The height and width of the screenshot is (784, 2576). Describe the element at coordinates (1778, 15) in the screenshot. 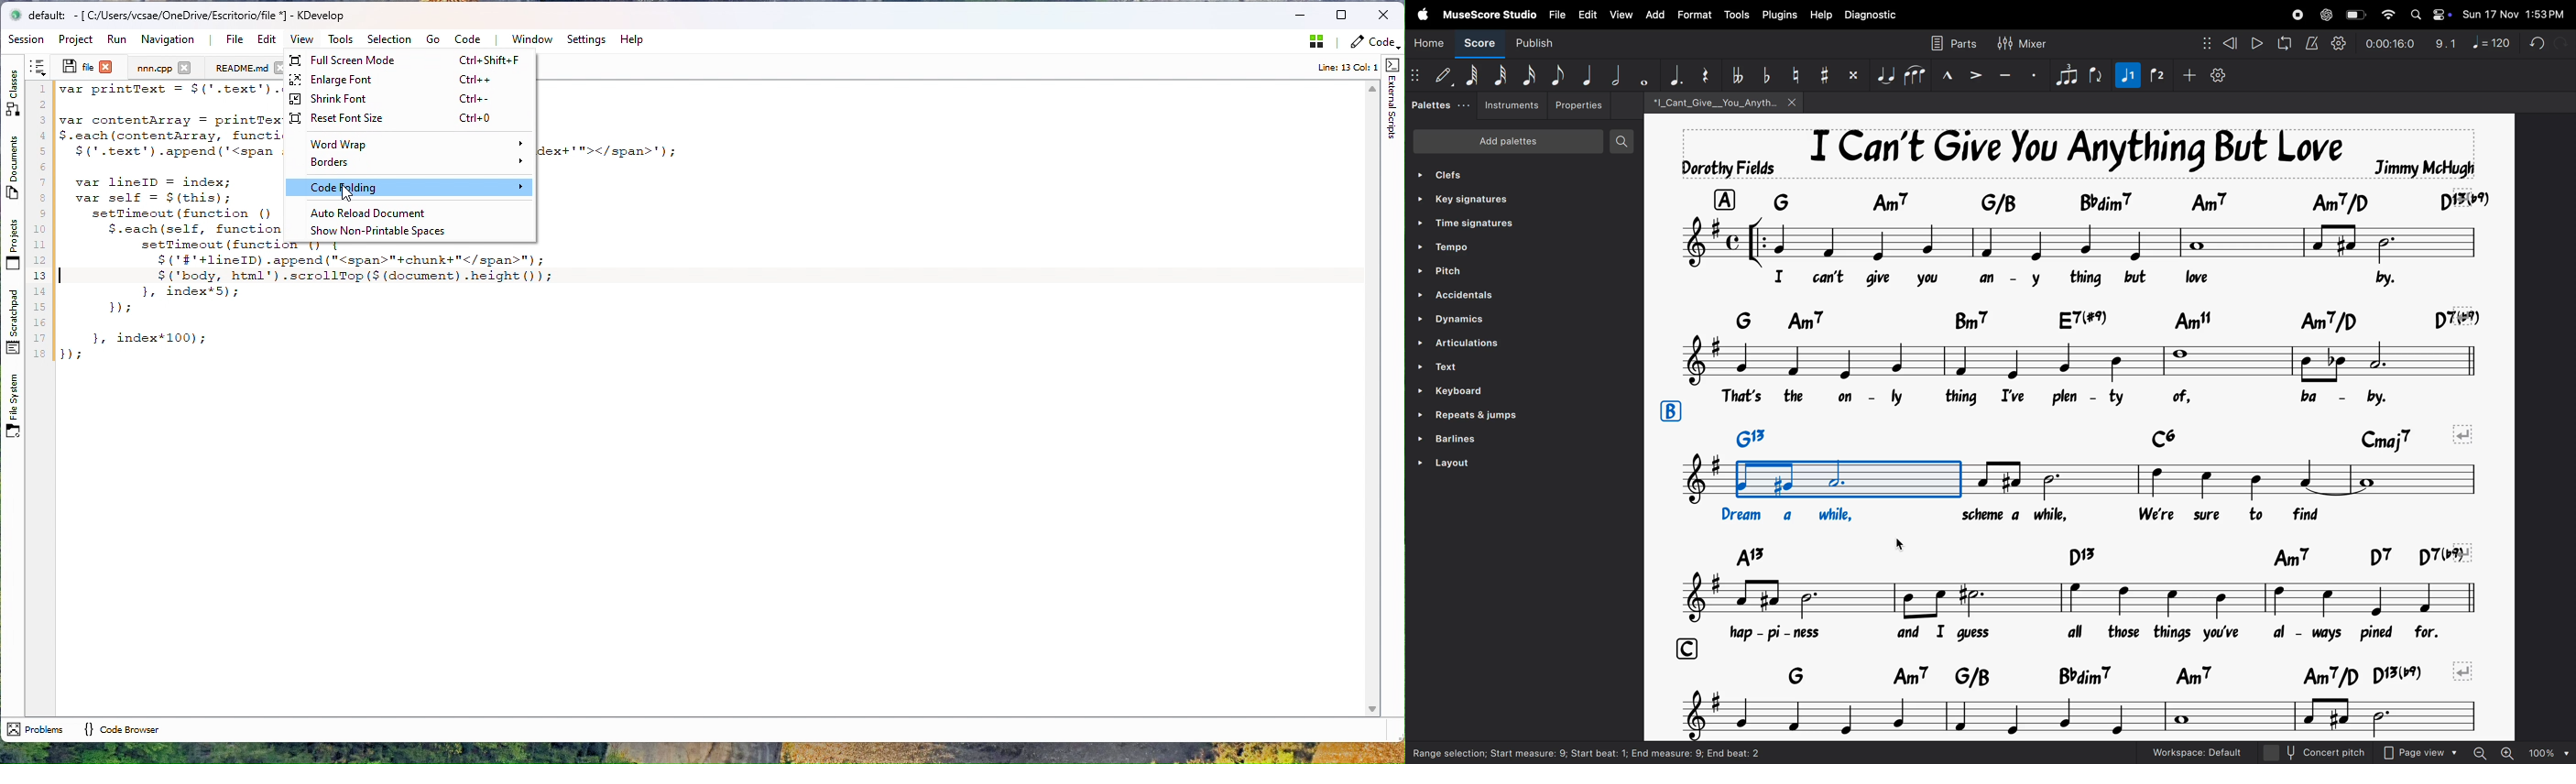

I see `plugins` at that location.